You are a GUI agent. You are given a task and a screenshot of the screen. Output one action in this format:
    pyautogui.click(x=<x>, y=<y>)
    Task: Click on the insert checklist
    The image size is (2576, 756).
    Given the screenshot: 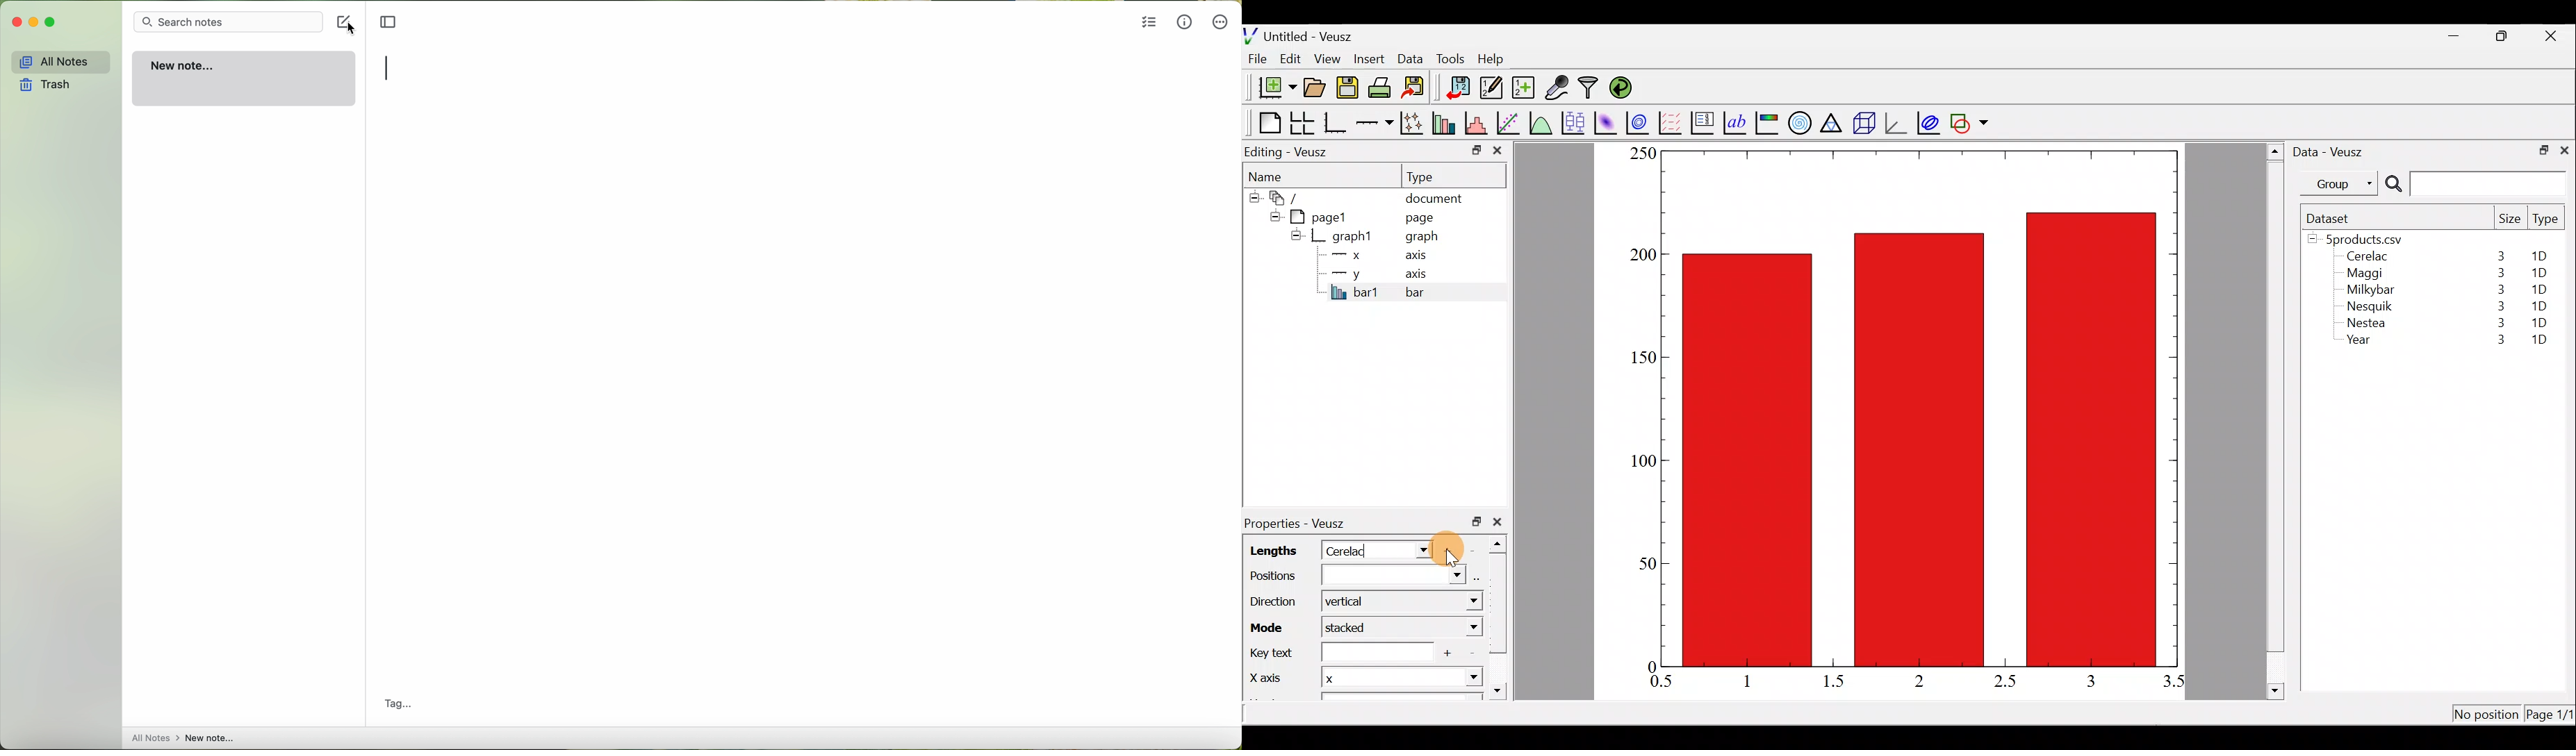 What is the action you would take?
    pyautogui.click(x=1149, y=23)
    